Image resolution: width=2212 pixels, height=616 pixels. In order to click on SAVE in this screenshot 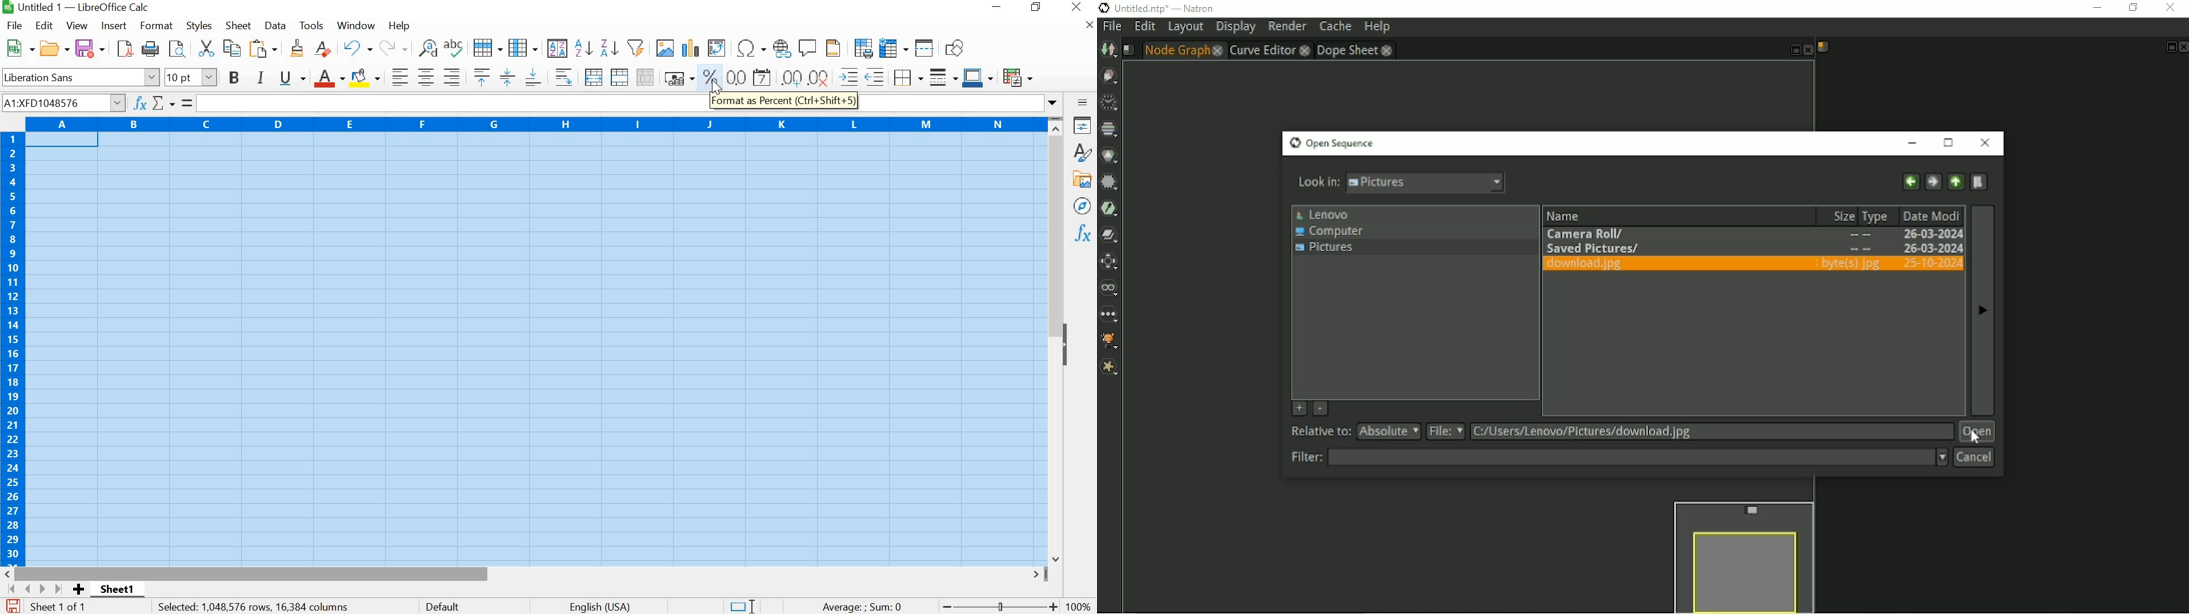, I will do `click(89, 48)`.